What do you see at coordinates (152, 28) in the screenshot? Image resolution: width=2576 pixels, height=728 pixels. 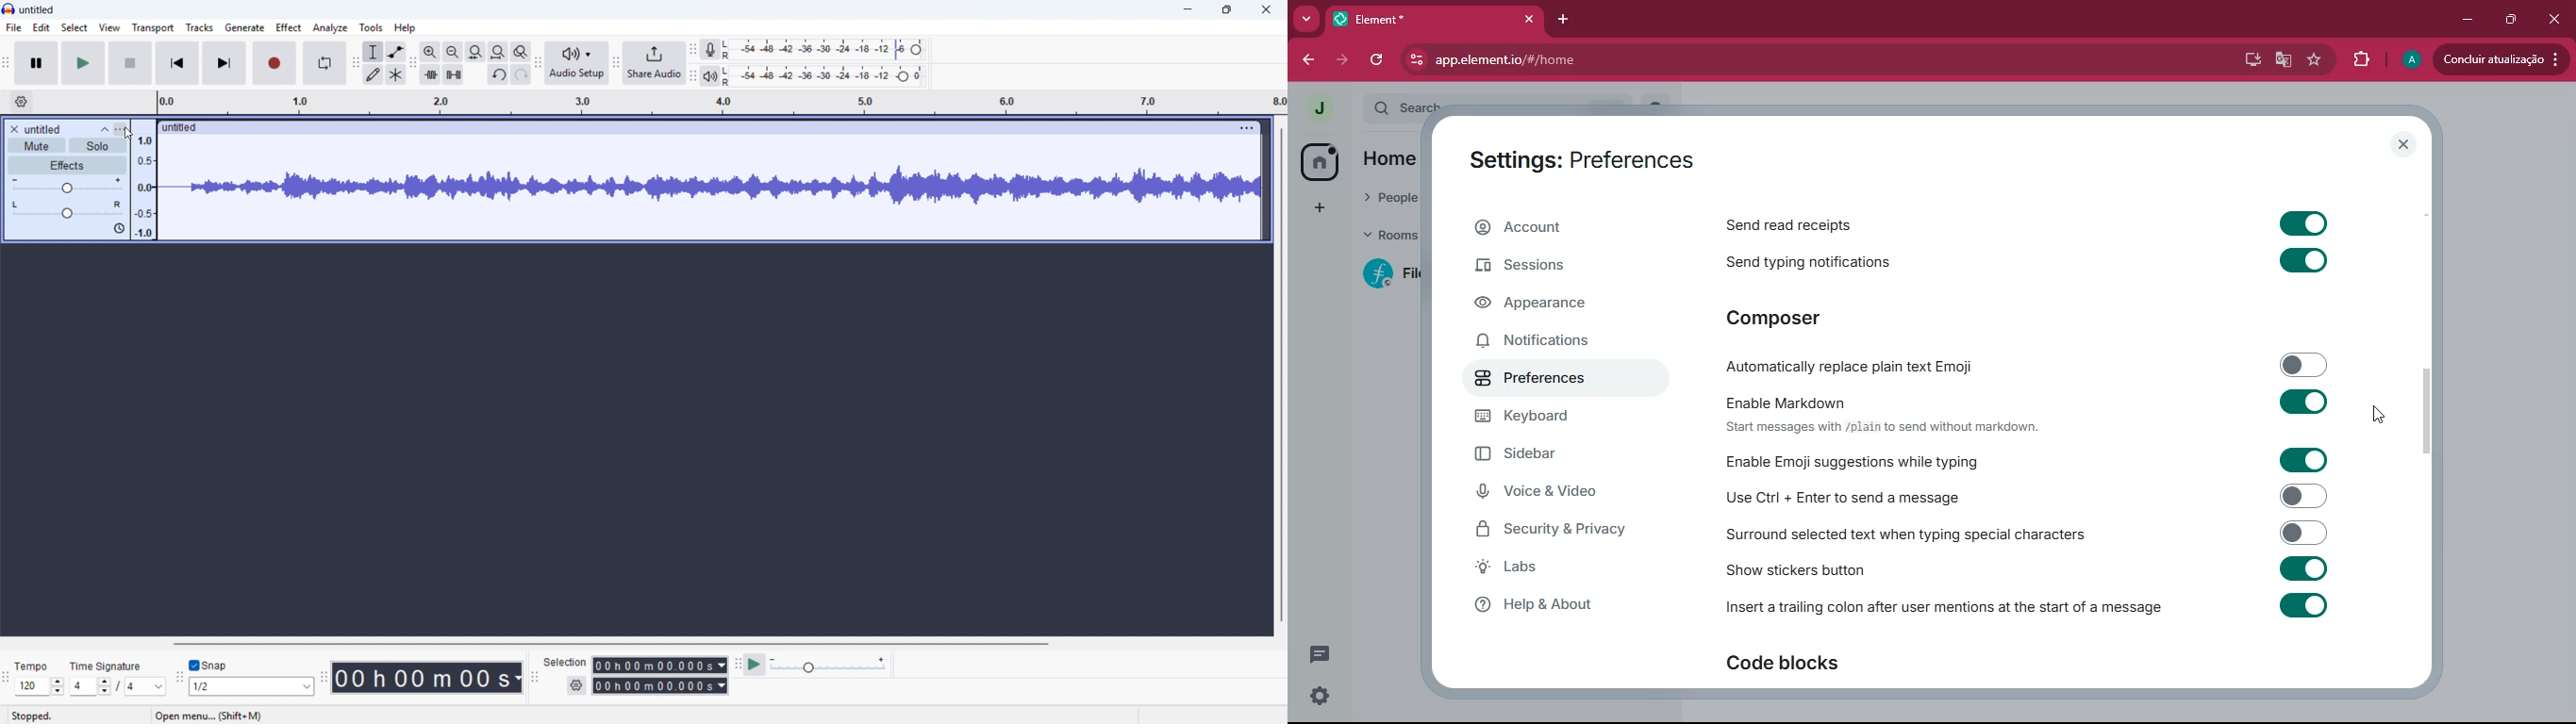 I see `Transport ` at bounding box center [152, 28].